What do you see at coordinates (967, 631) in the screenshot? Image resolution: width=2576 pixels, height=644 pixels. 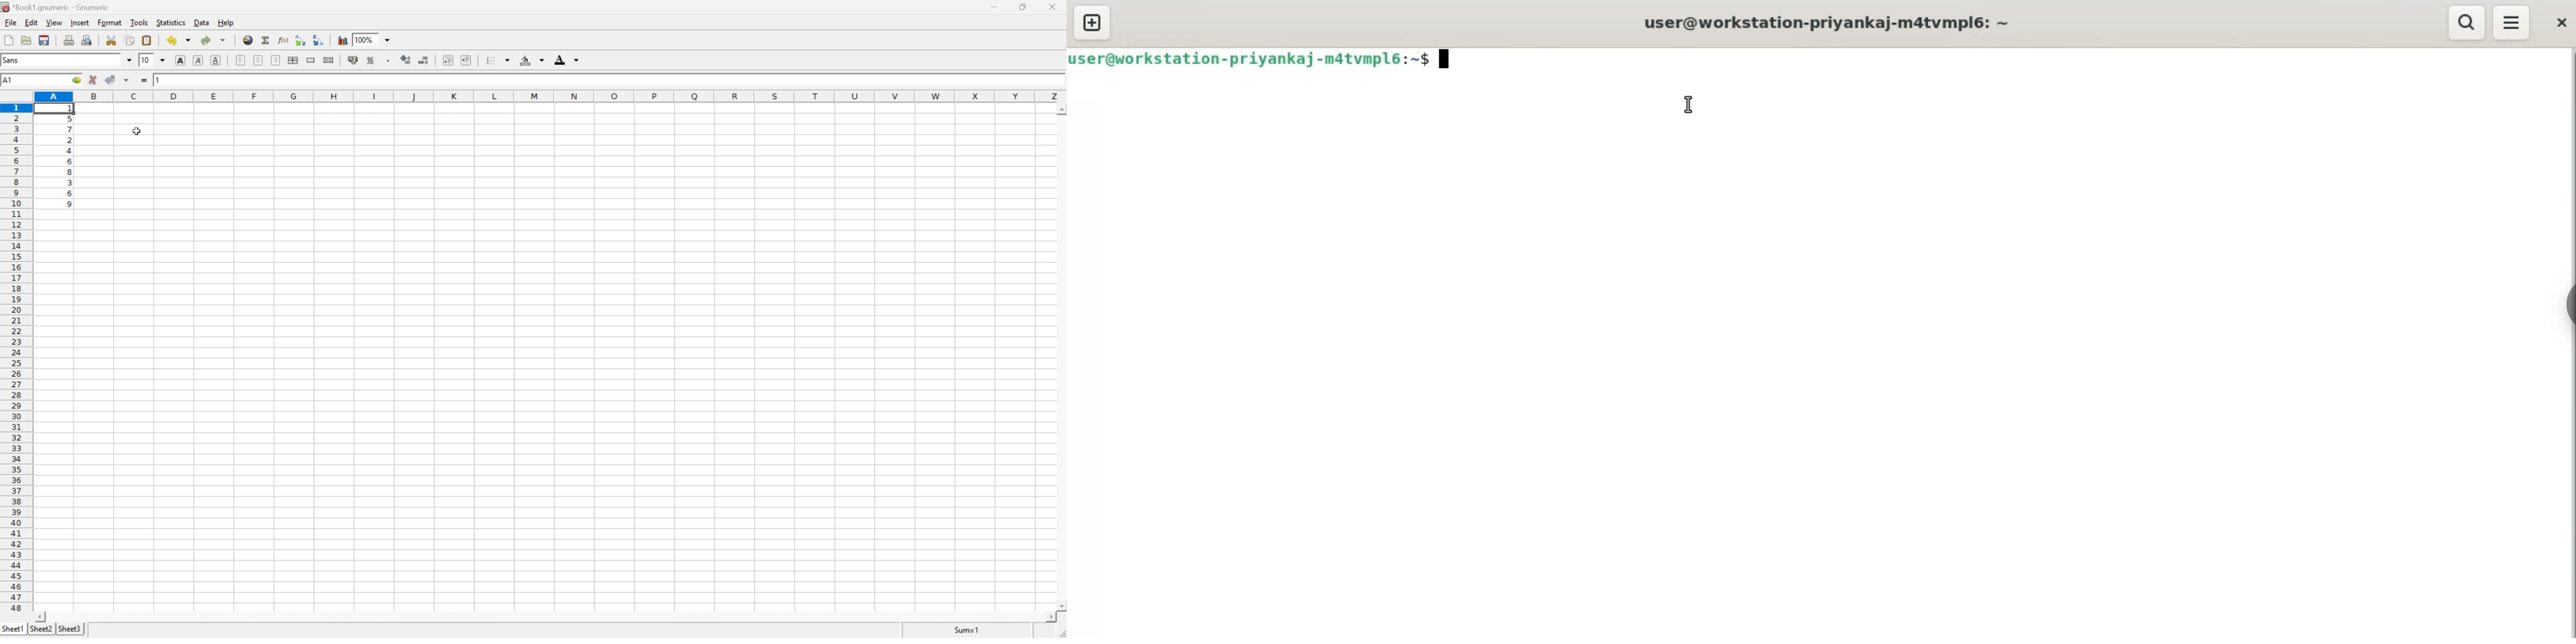 I see `Sum=1` at bounding box center [967, 631].